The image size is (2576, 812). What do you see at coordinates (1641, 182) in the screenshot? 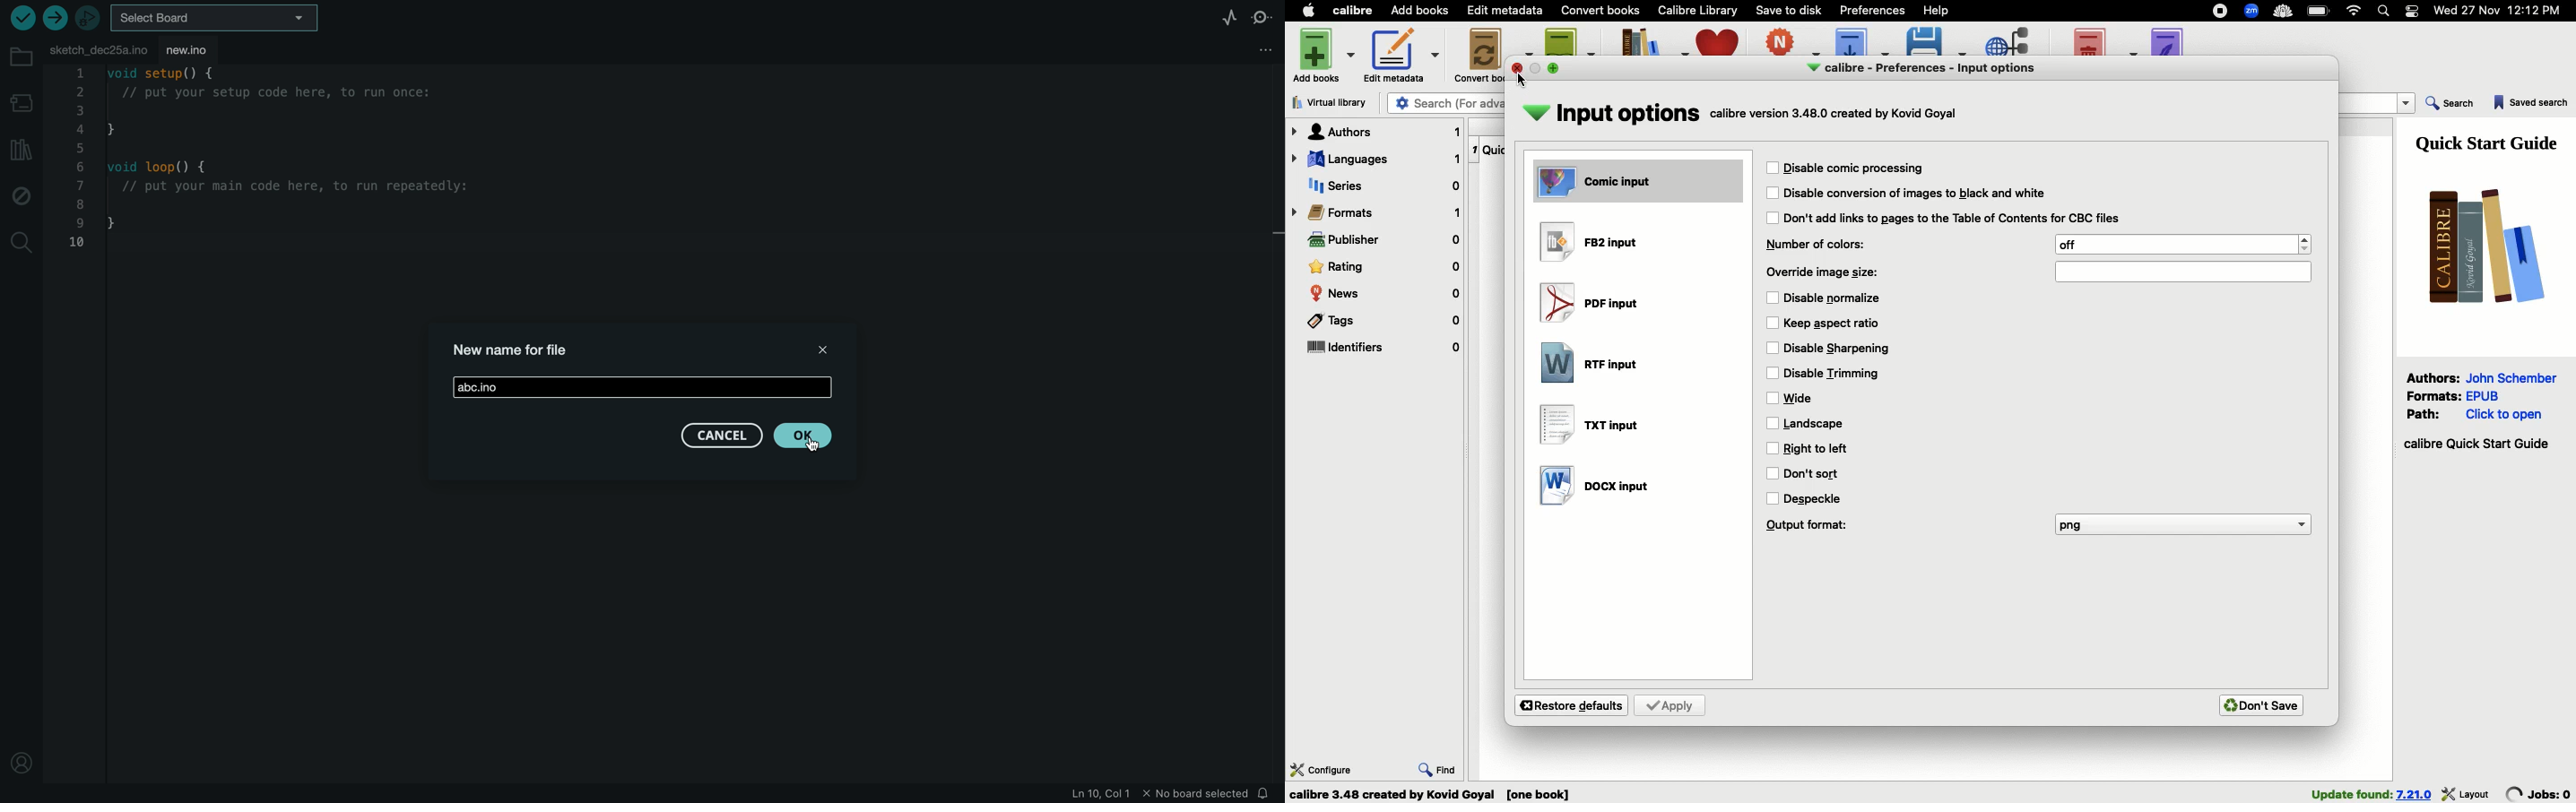
I see `Comic input` at bounding box center [1641, 182].